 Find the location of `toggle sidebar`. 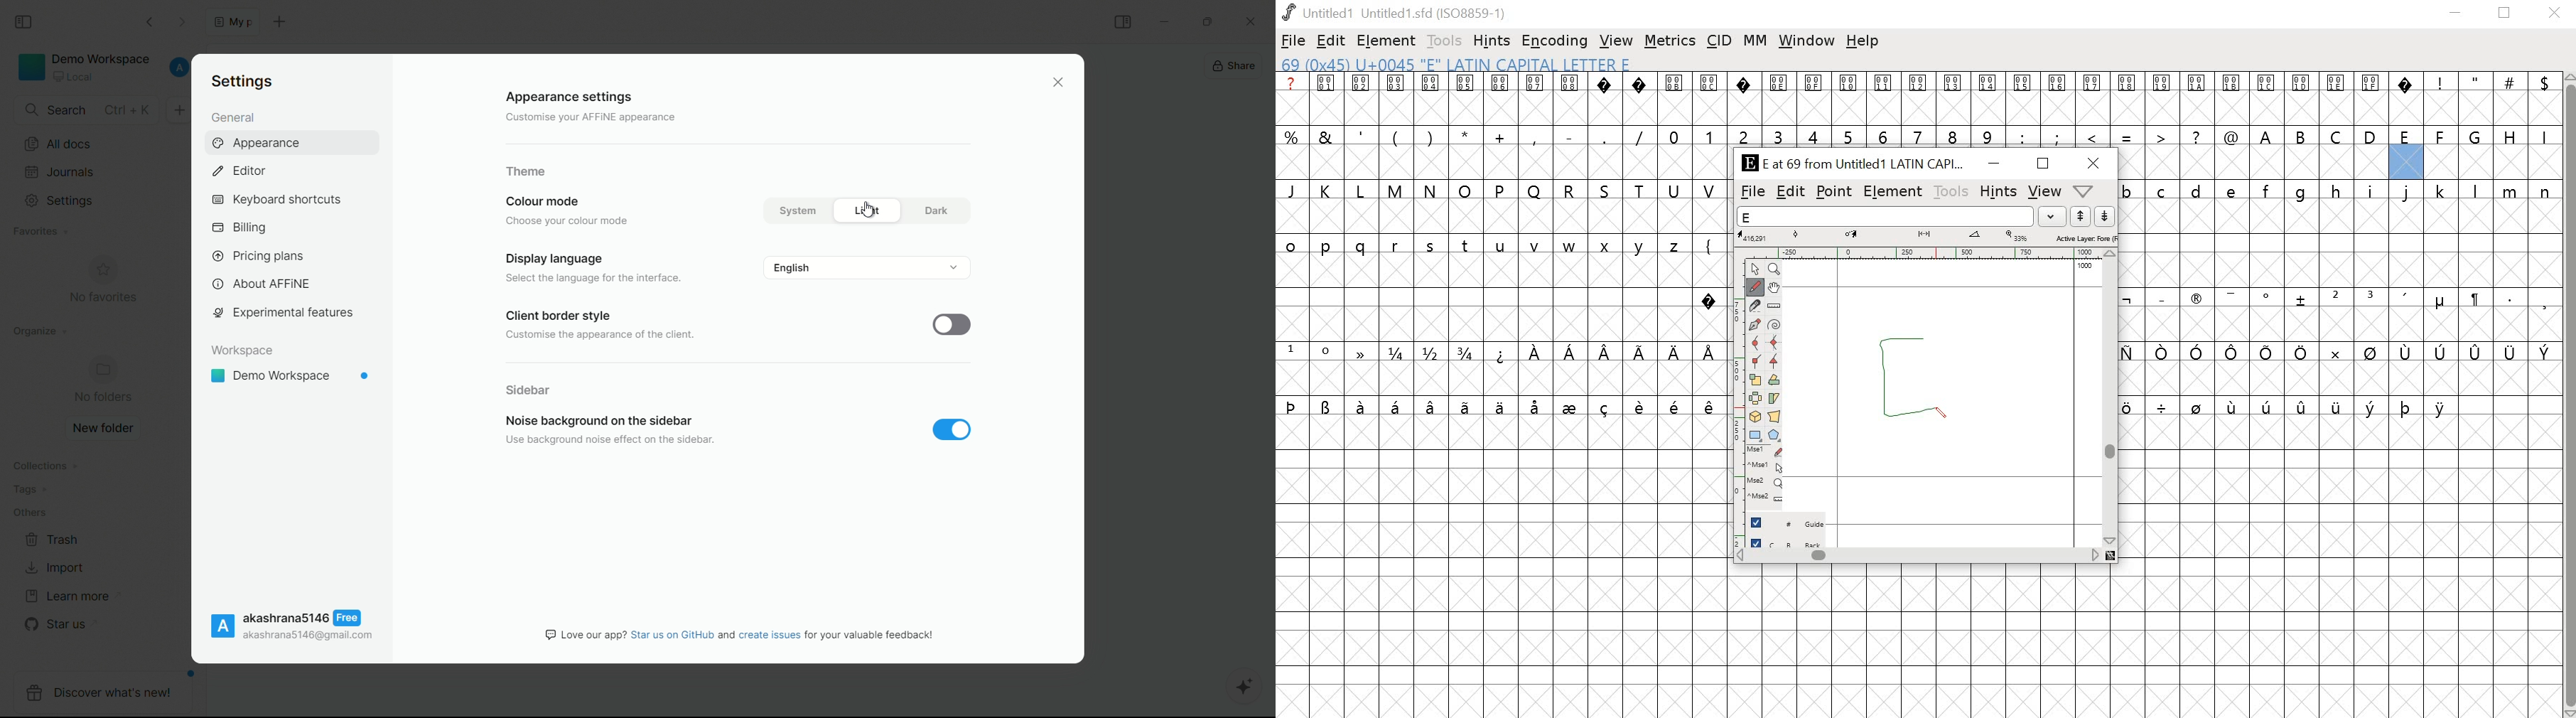

toggle sidebar is located at coordinates (1124, 21).